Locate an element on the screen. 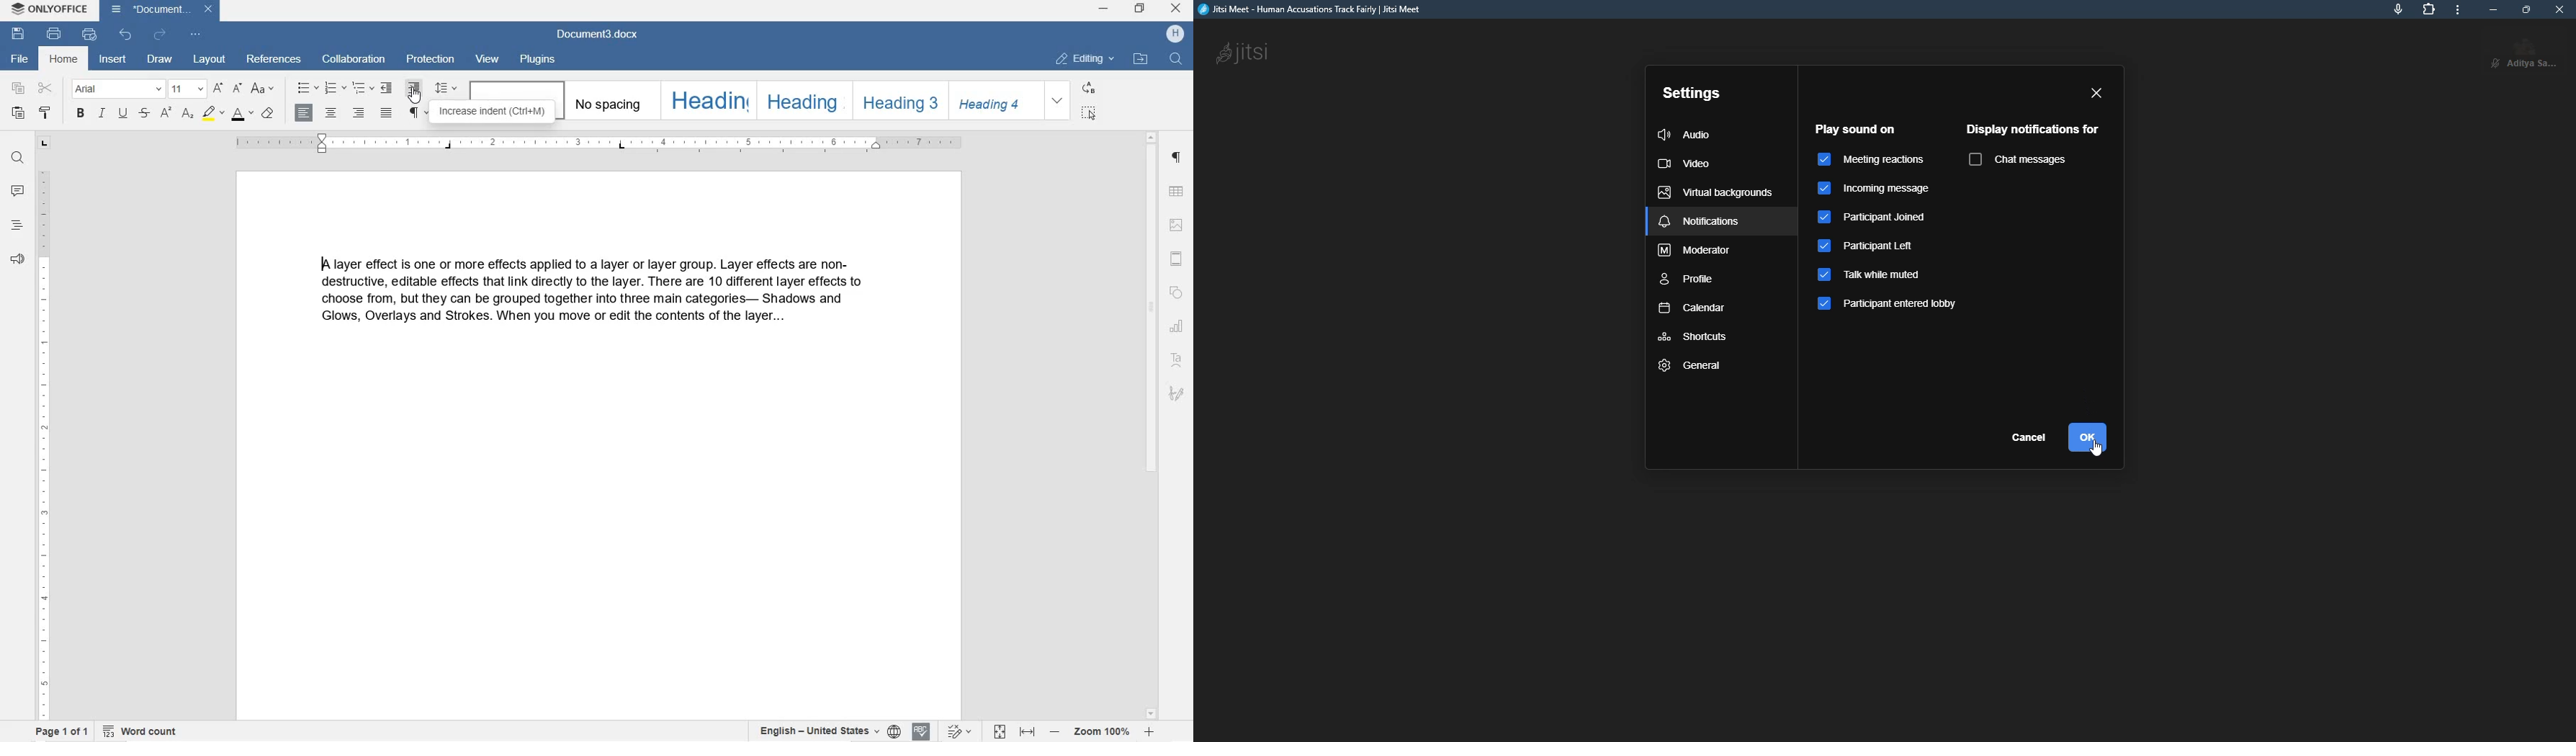 Image resolution: width=2576 pixels, height=756 pixels. BULLETS is located at coordinates (307, 88).